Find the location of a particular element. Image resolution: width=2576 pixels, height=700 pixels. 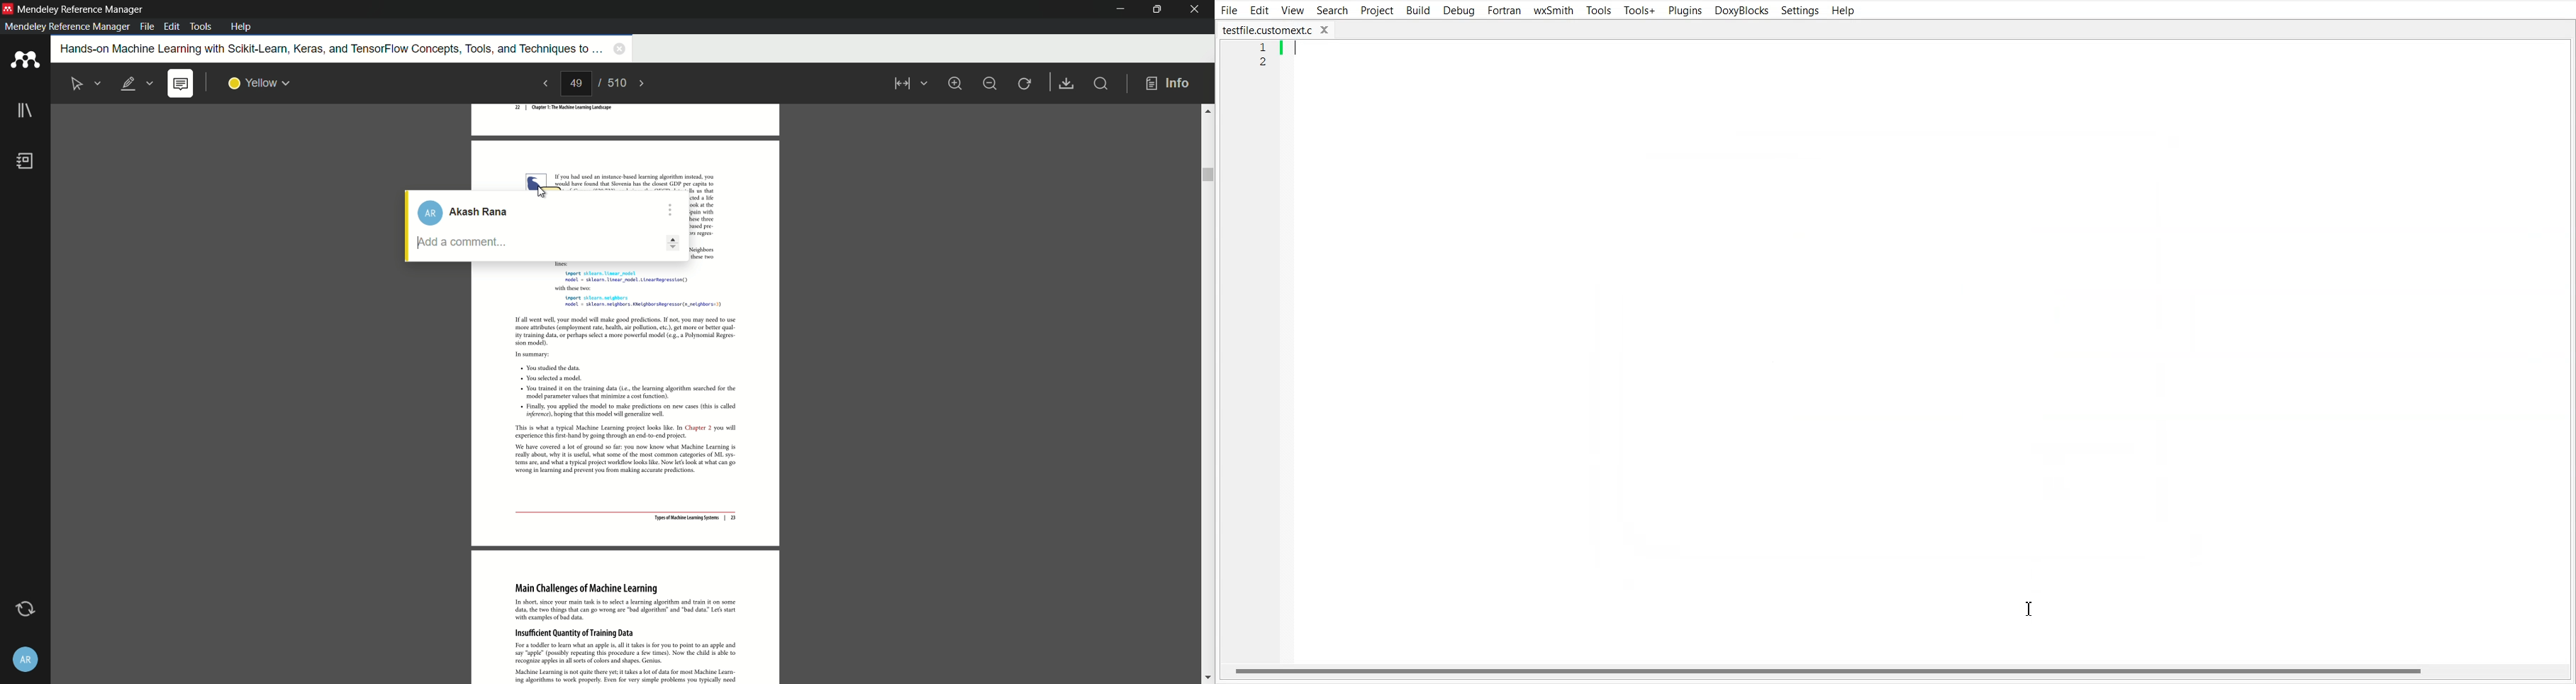

zoom out is located at coordinates (990, 82).